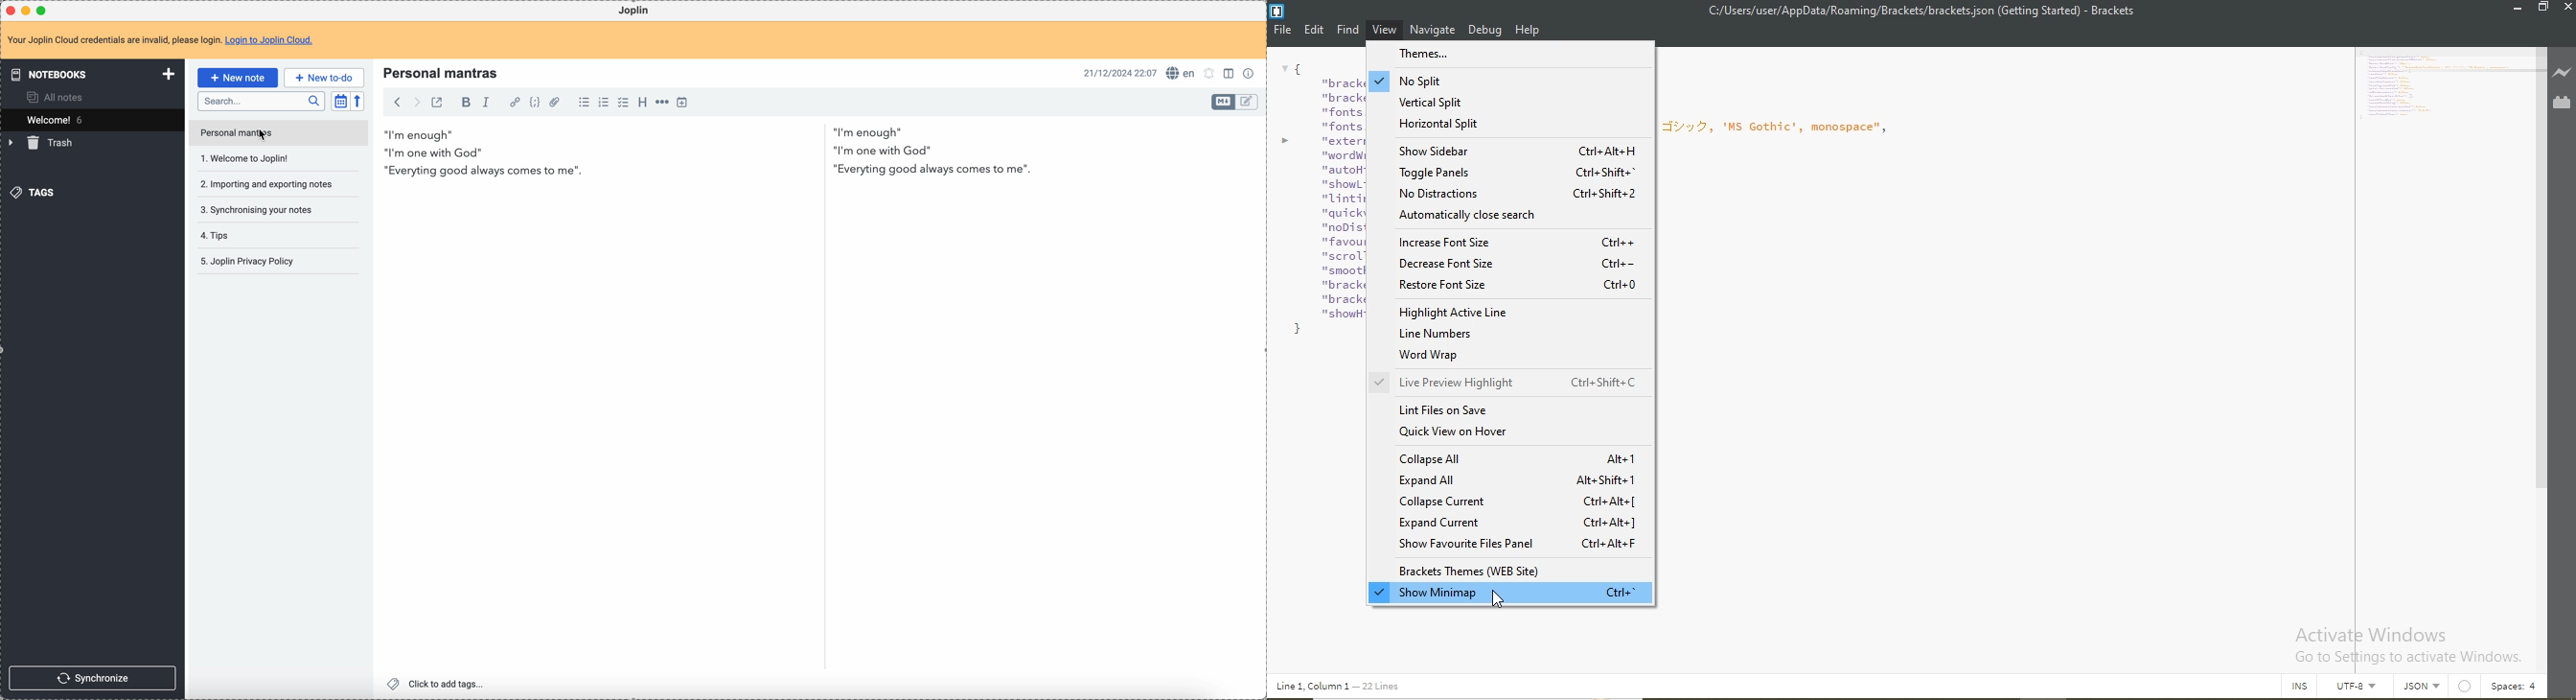 This screenshot has width=2576, height=700. Describe the element at coordinates (1523, 502) in the screenshot. I see `collapse current` at that location.